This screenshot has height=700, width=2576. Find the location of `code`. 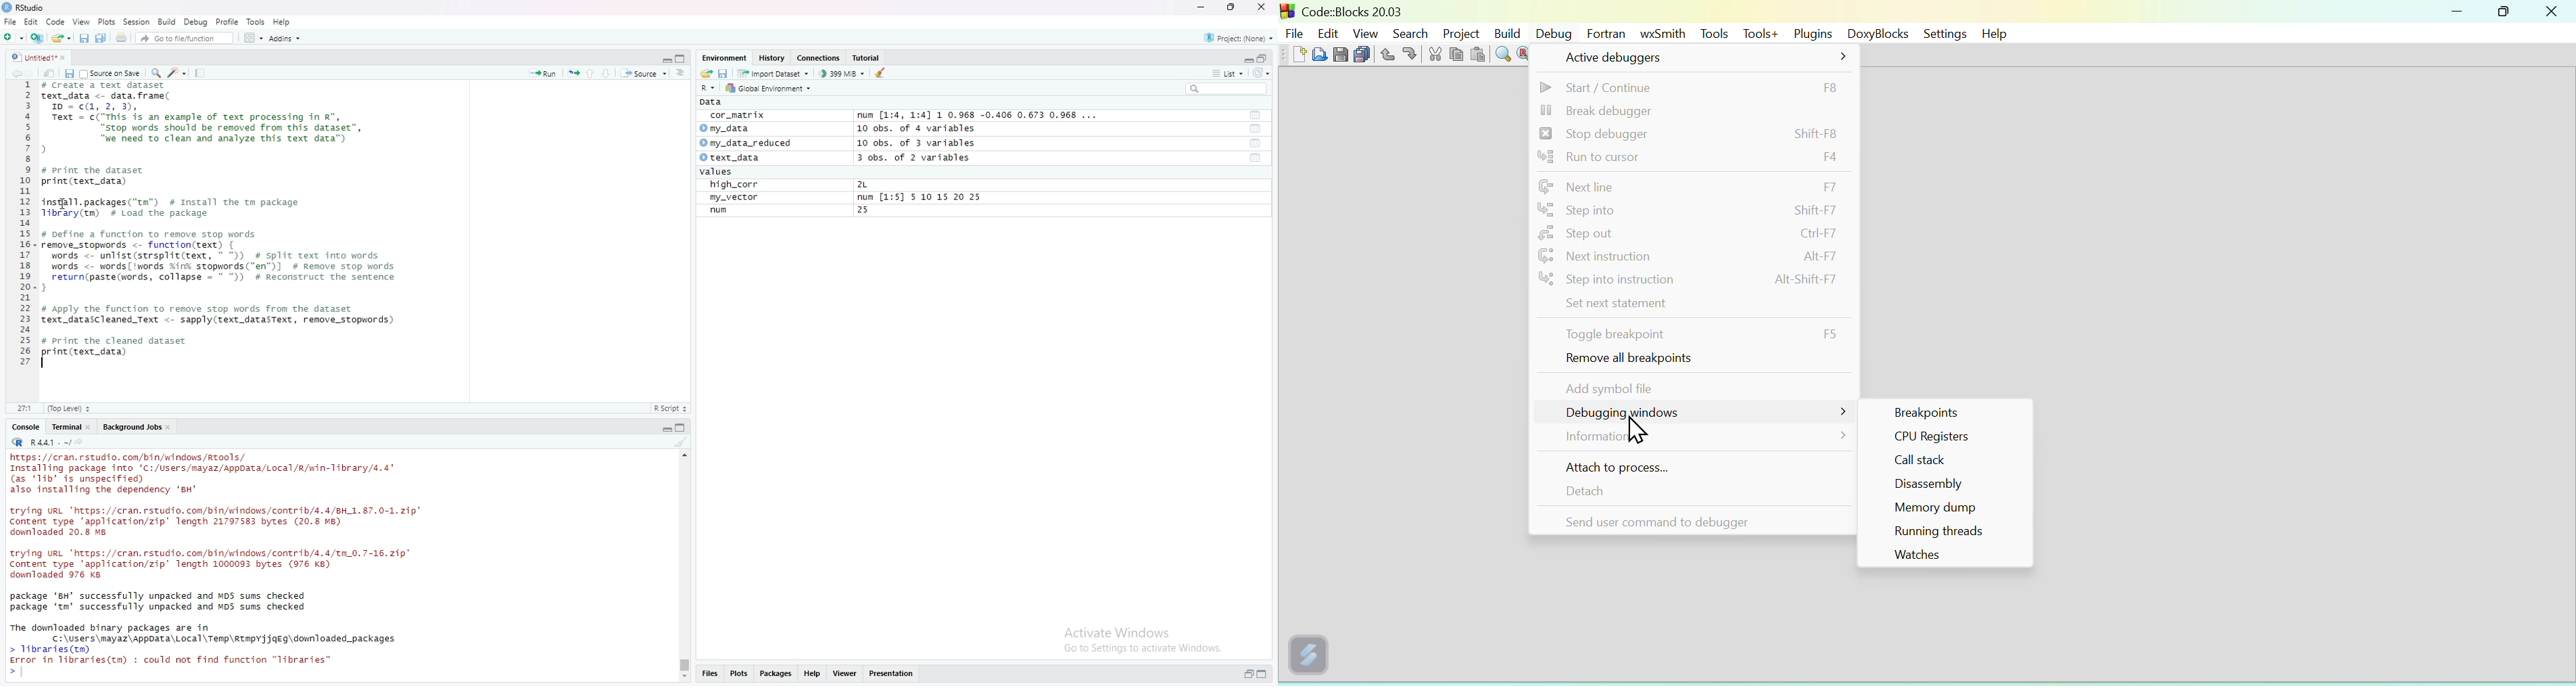

code is located at coordinates (55, 21).